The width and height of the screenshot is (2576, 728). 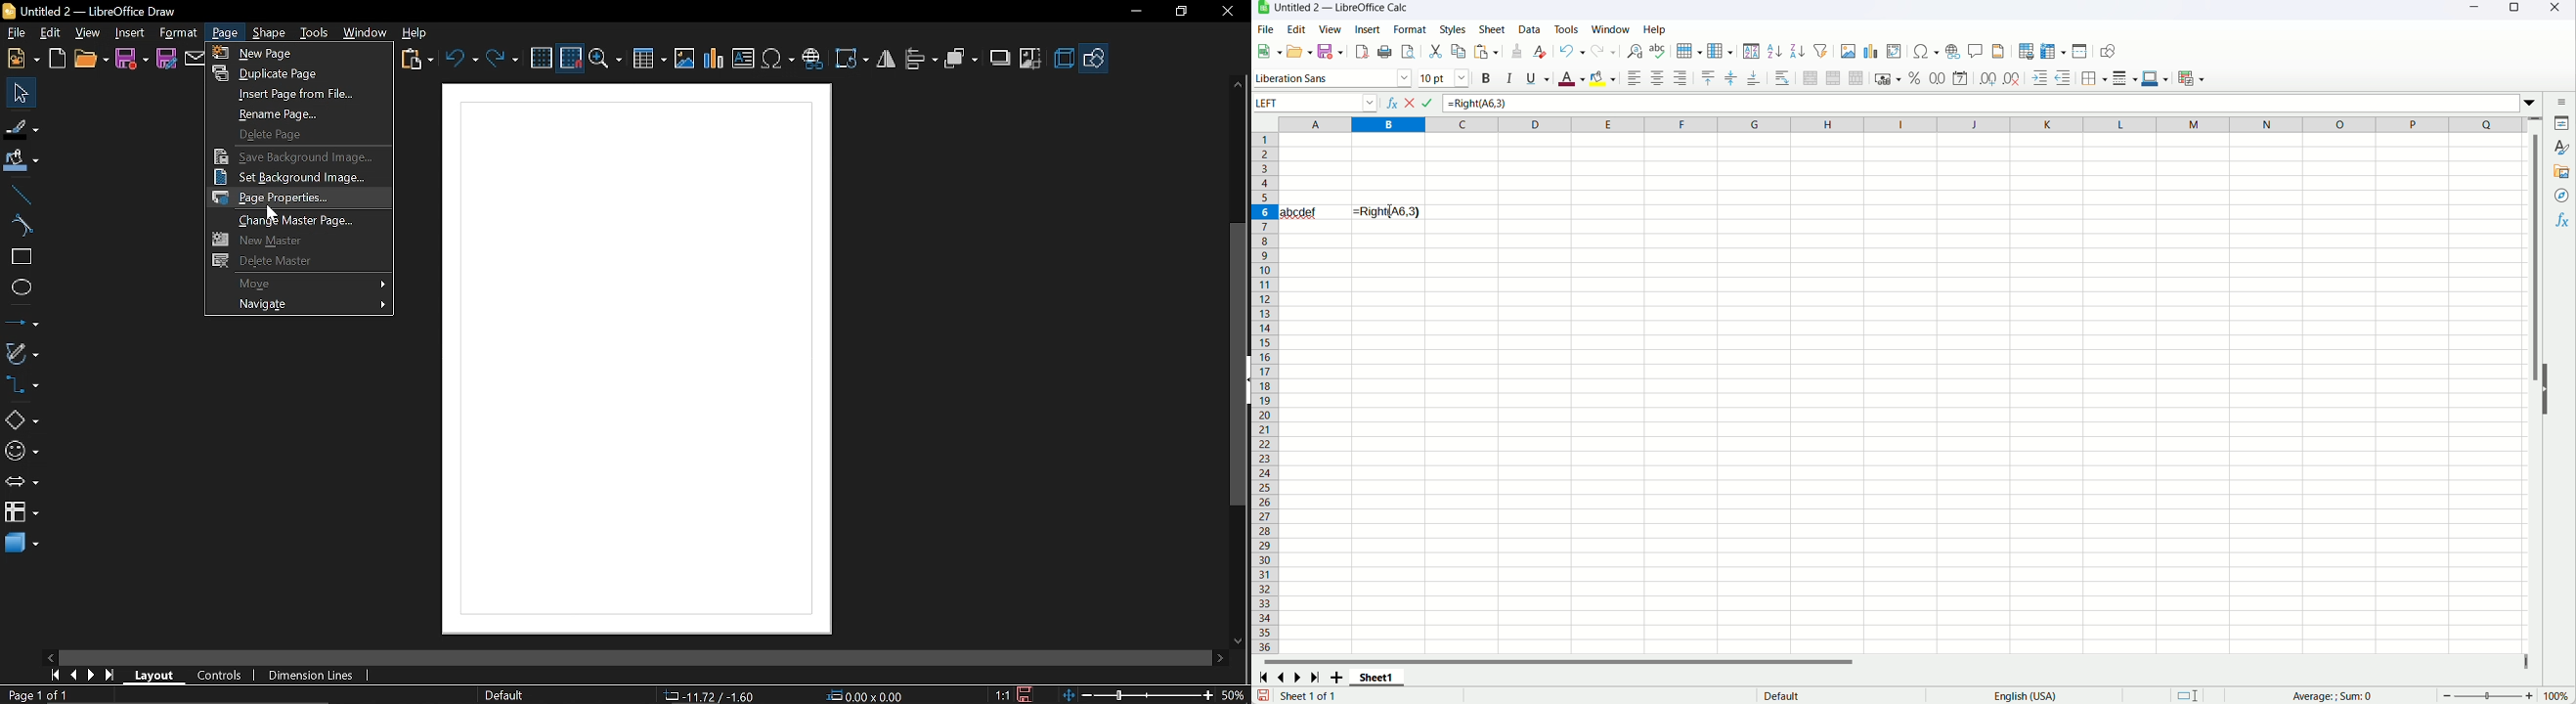 What do you see at coordinates (2188, 694) in the screenshot?
I see `standard selection` at bounding box center [2188, 694].